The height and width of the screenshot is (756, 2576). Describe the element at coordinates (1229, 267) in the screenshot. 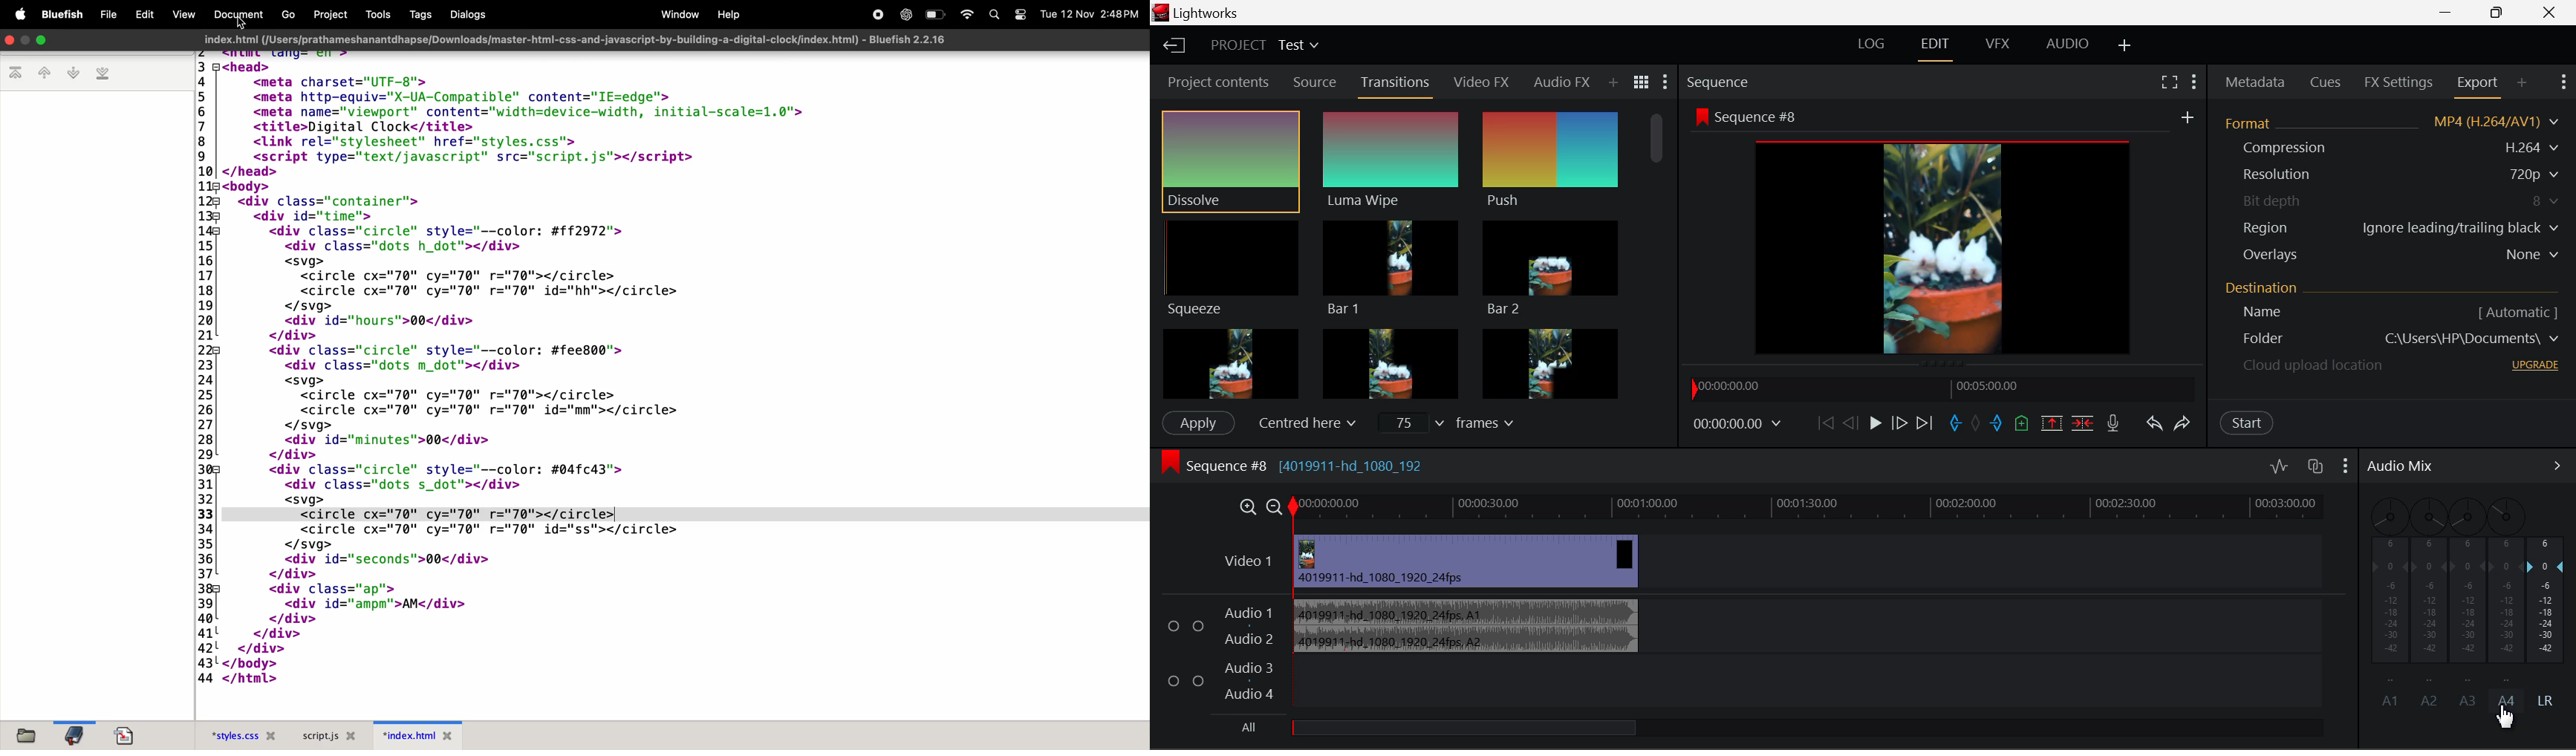

I see `Squeeze` at that location.